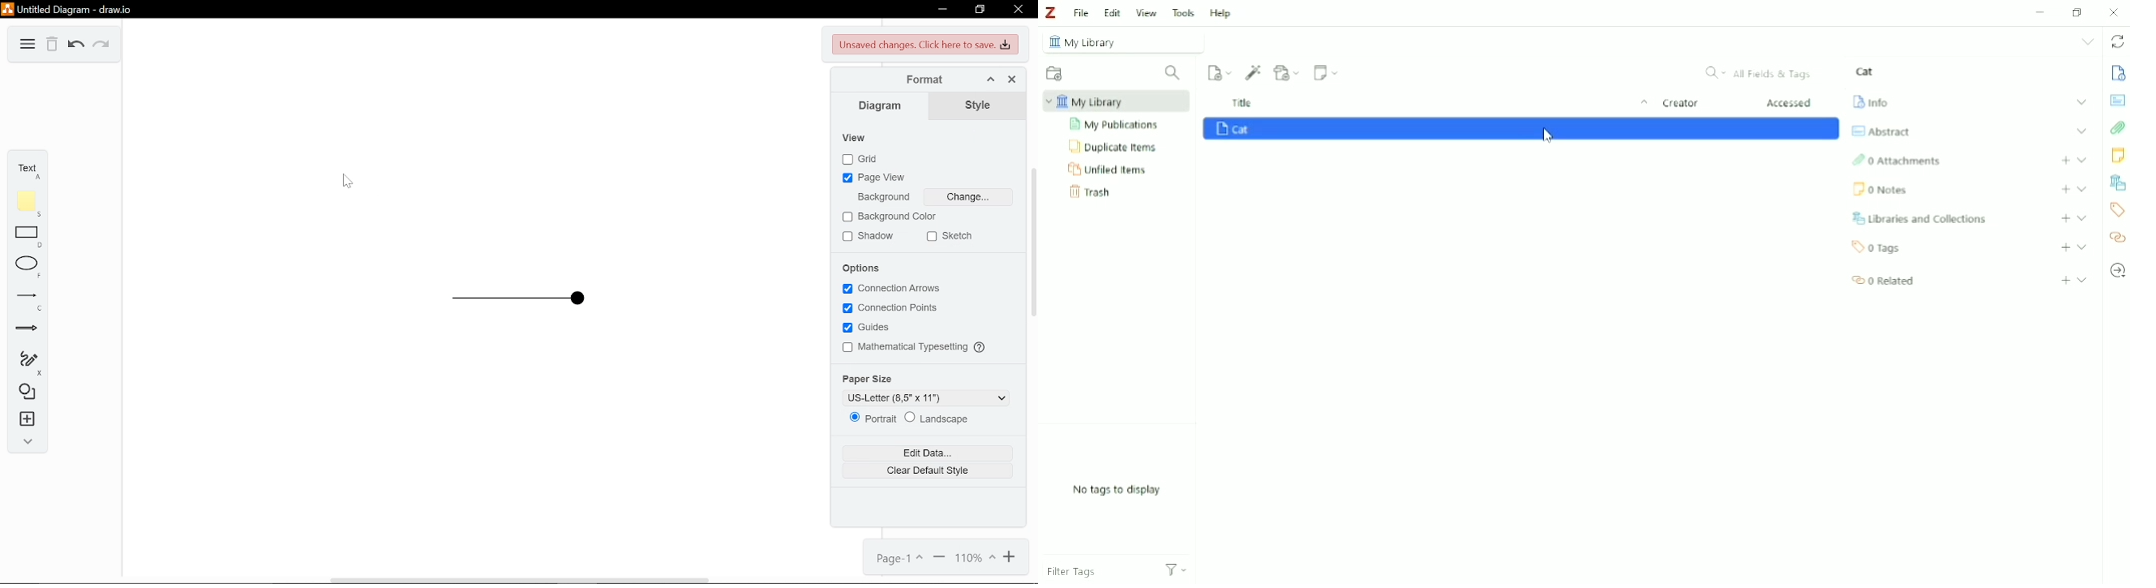 Image resolution: width=2156 pixels, height=588 pixels. I want to click on Related, so click(2117, 238).